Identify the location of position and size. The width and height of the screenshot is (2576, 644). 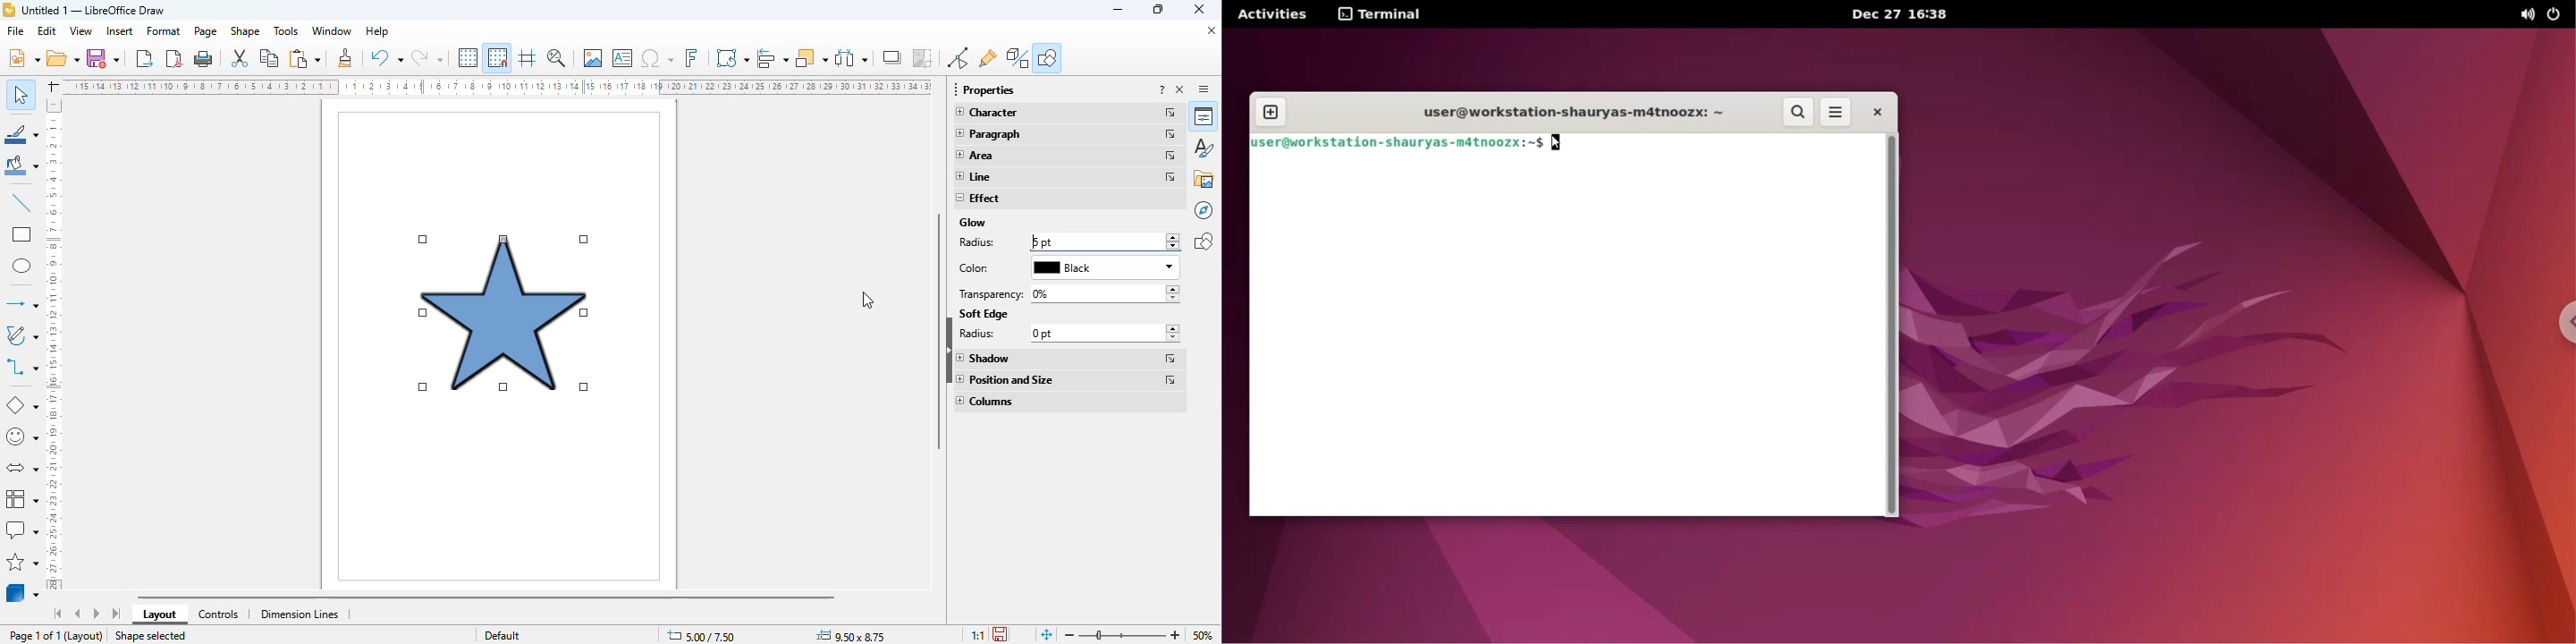
(1008, 379).